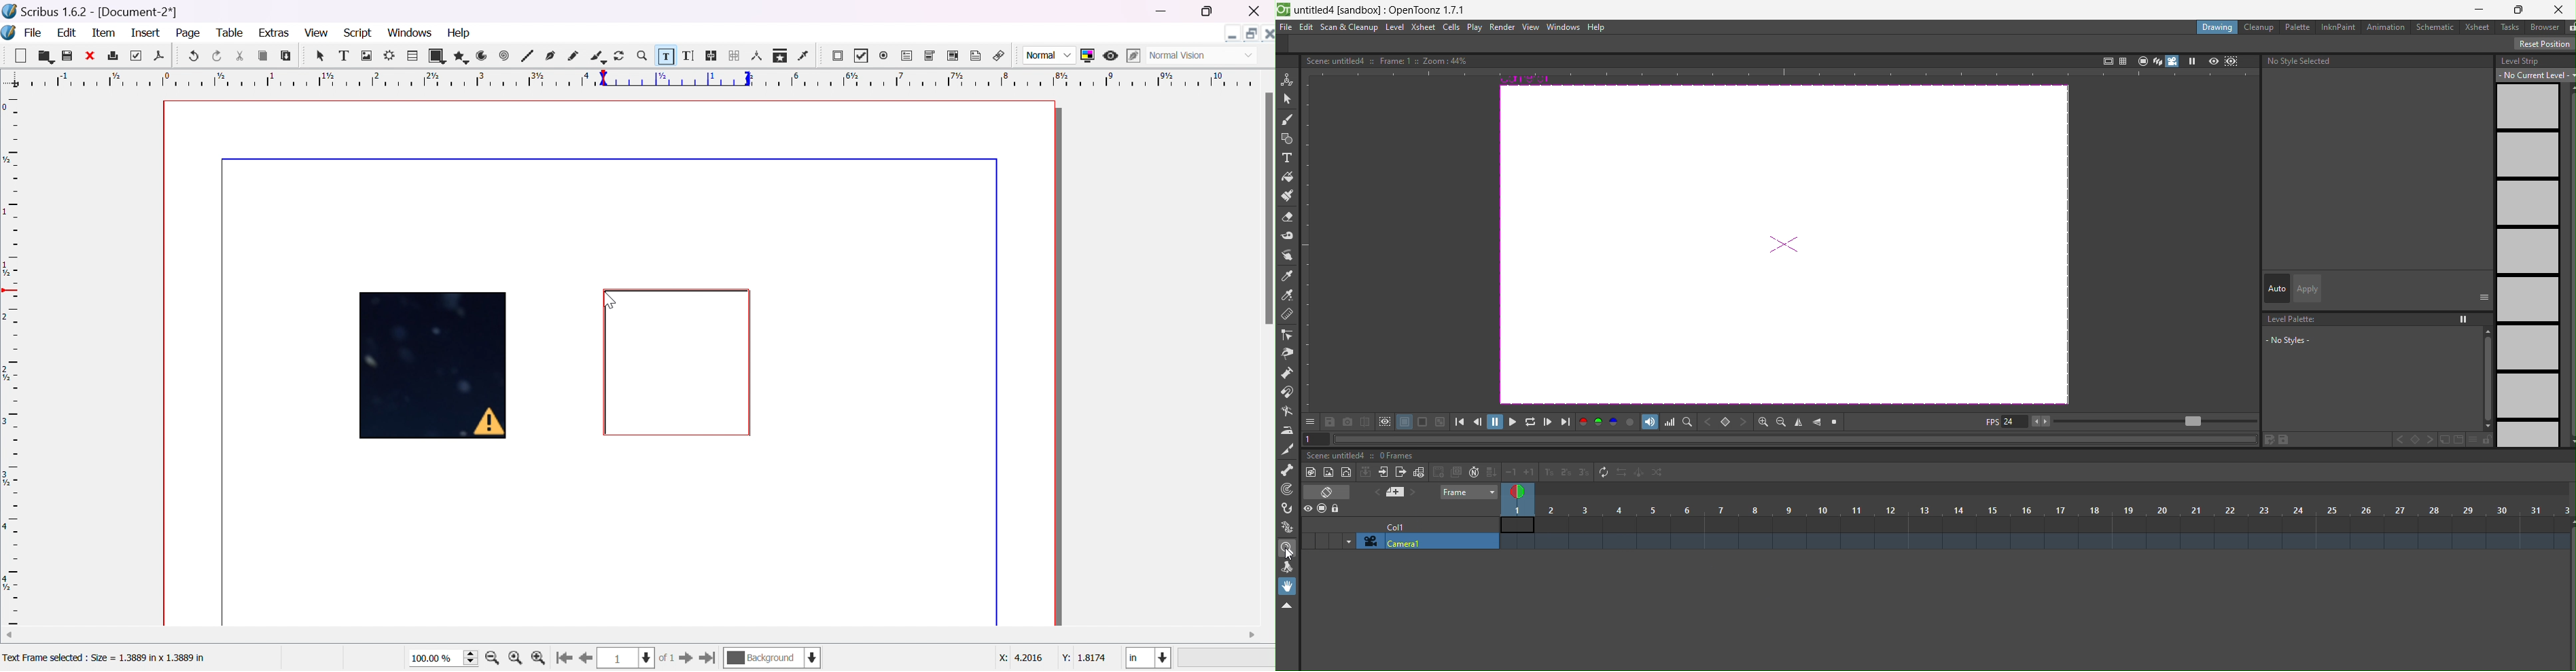 The width and height of the screenshot is (2576, 672). I want to click on frame selector, so click(1519, 492).